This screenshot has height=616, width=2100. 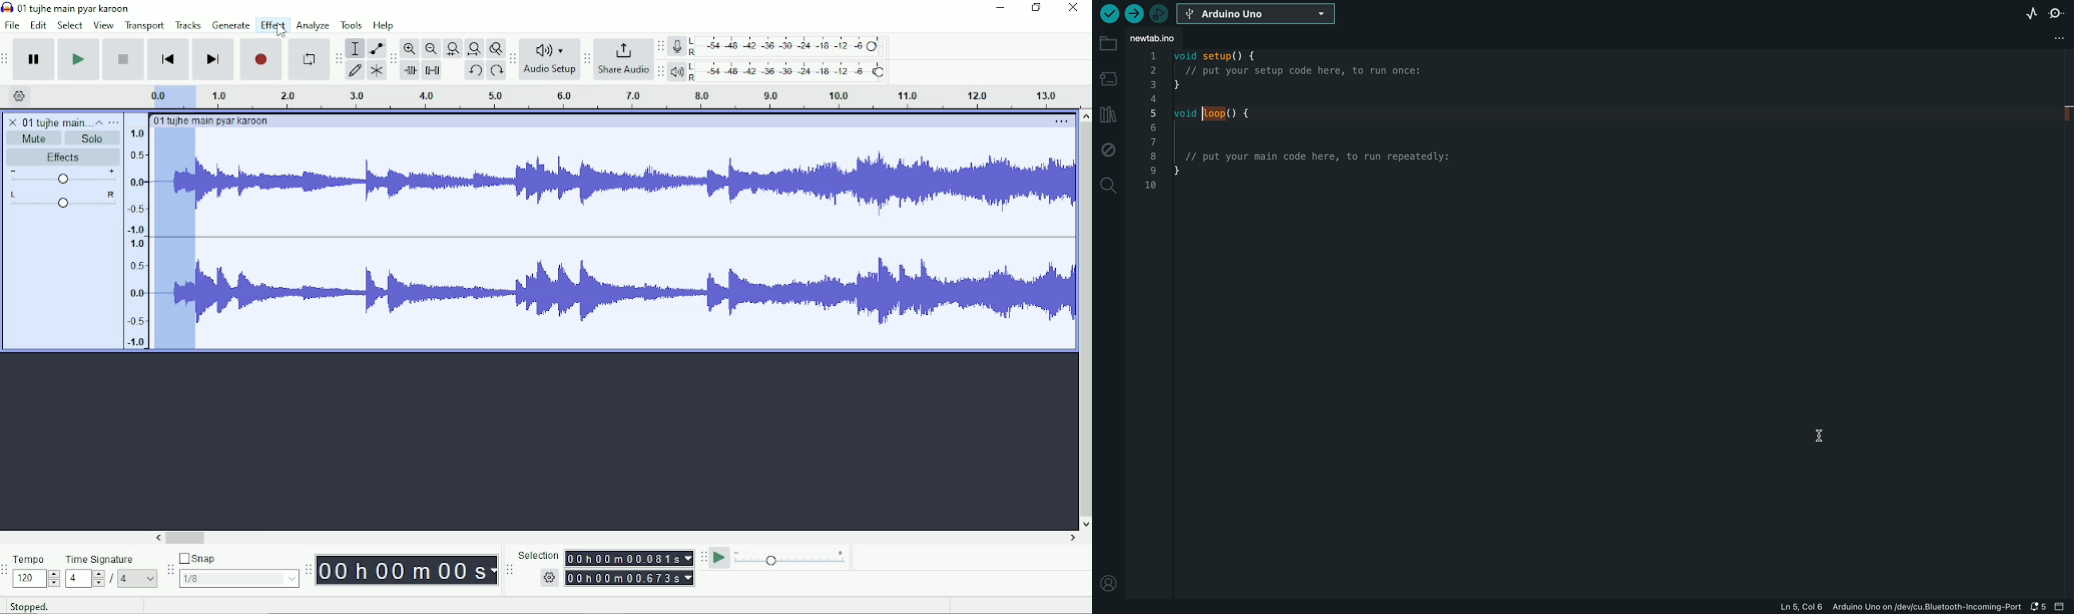 I want to click on upload, so click(x=1136, y=14).